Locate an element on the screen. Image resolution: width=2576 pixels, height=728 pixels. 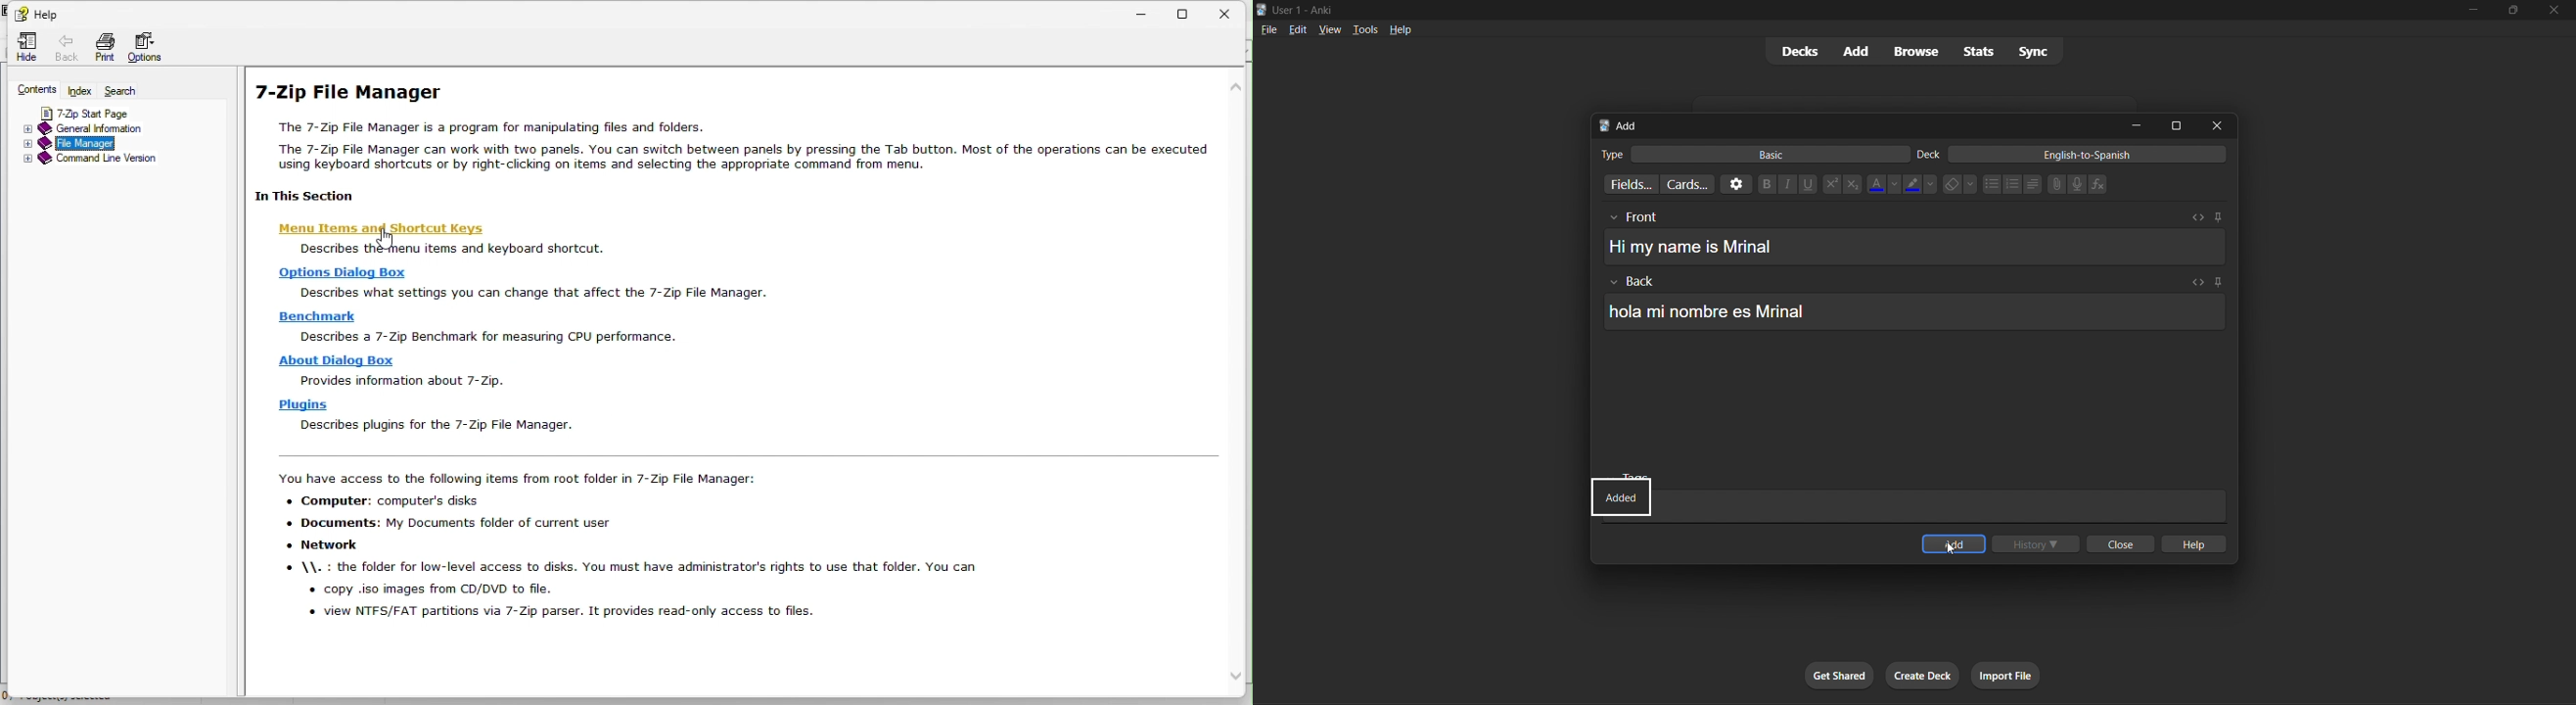
status update is located at coordinates (1621, 496).